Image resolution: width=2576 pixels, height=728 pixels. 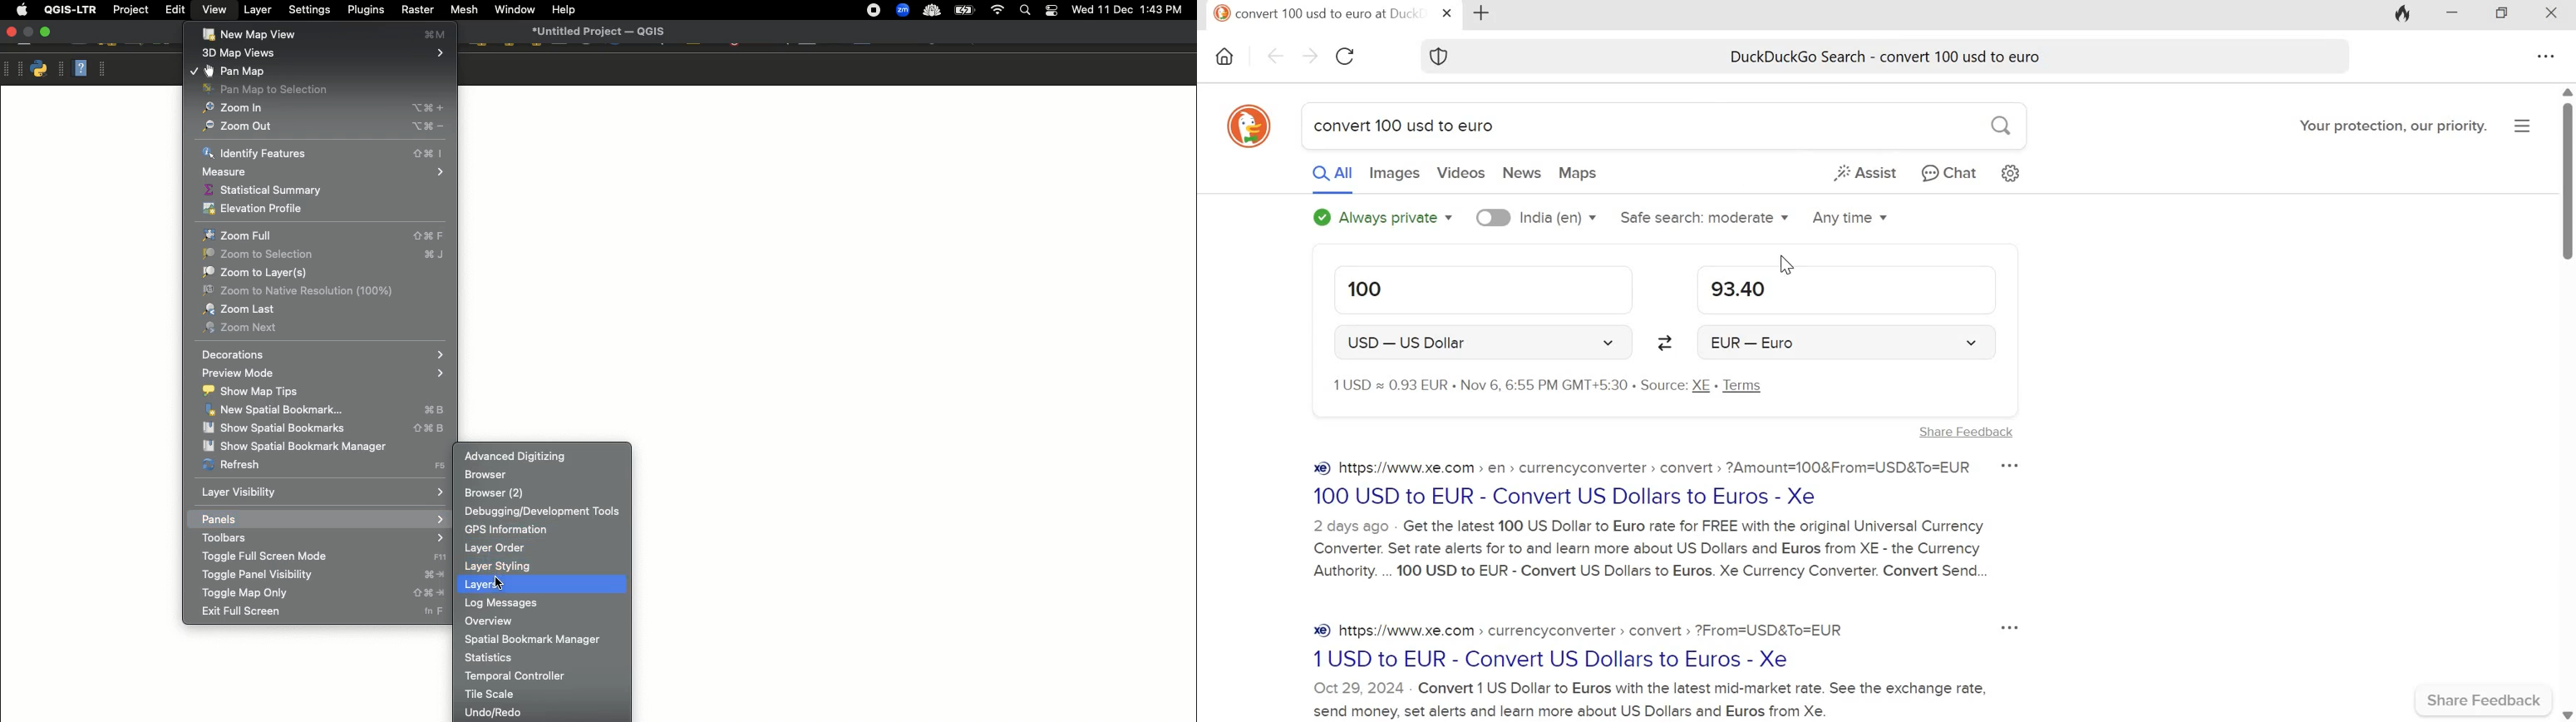 What do you see at coordinates (323, 153) in the screenshot?
I see `Identify features` at bounding box center [323, 153].